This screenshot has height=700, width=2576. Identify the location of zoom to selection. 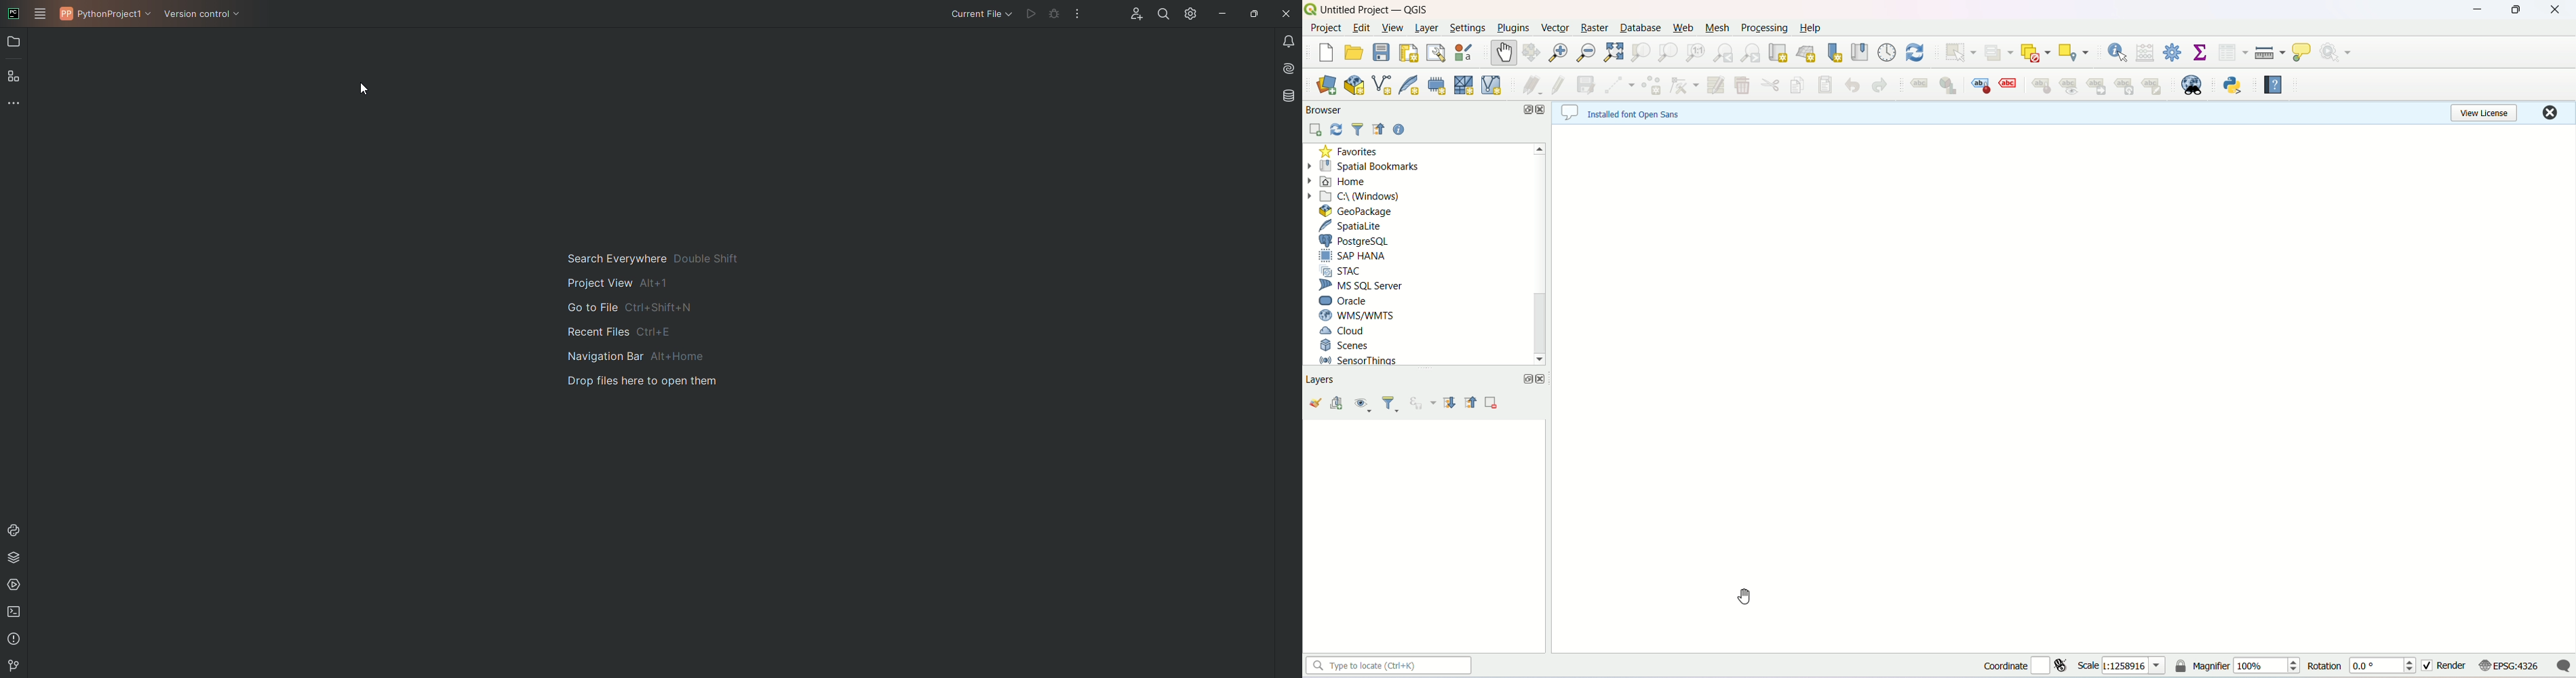
(1641, 53).